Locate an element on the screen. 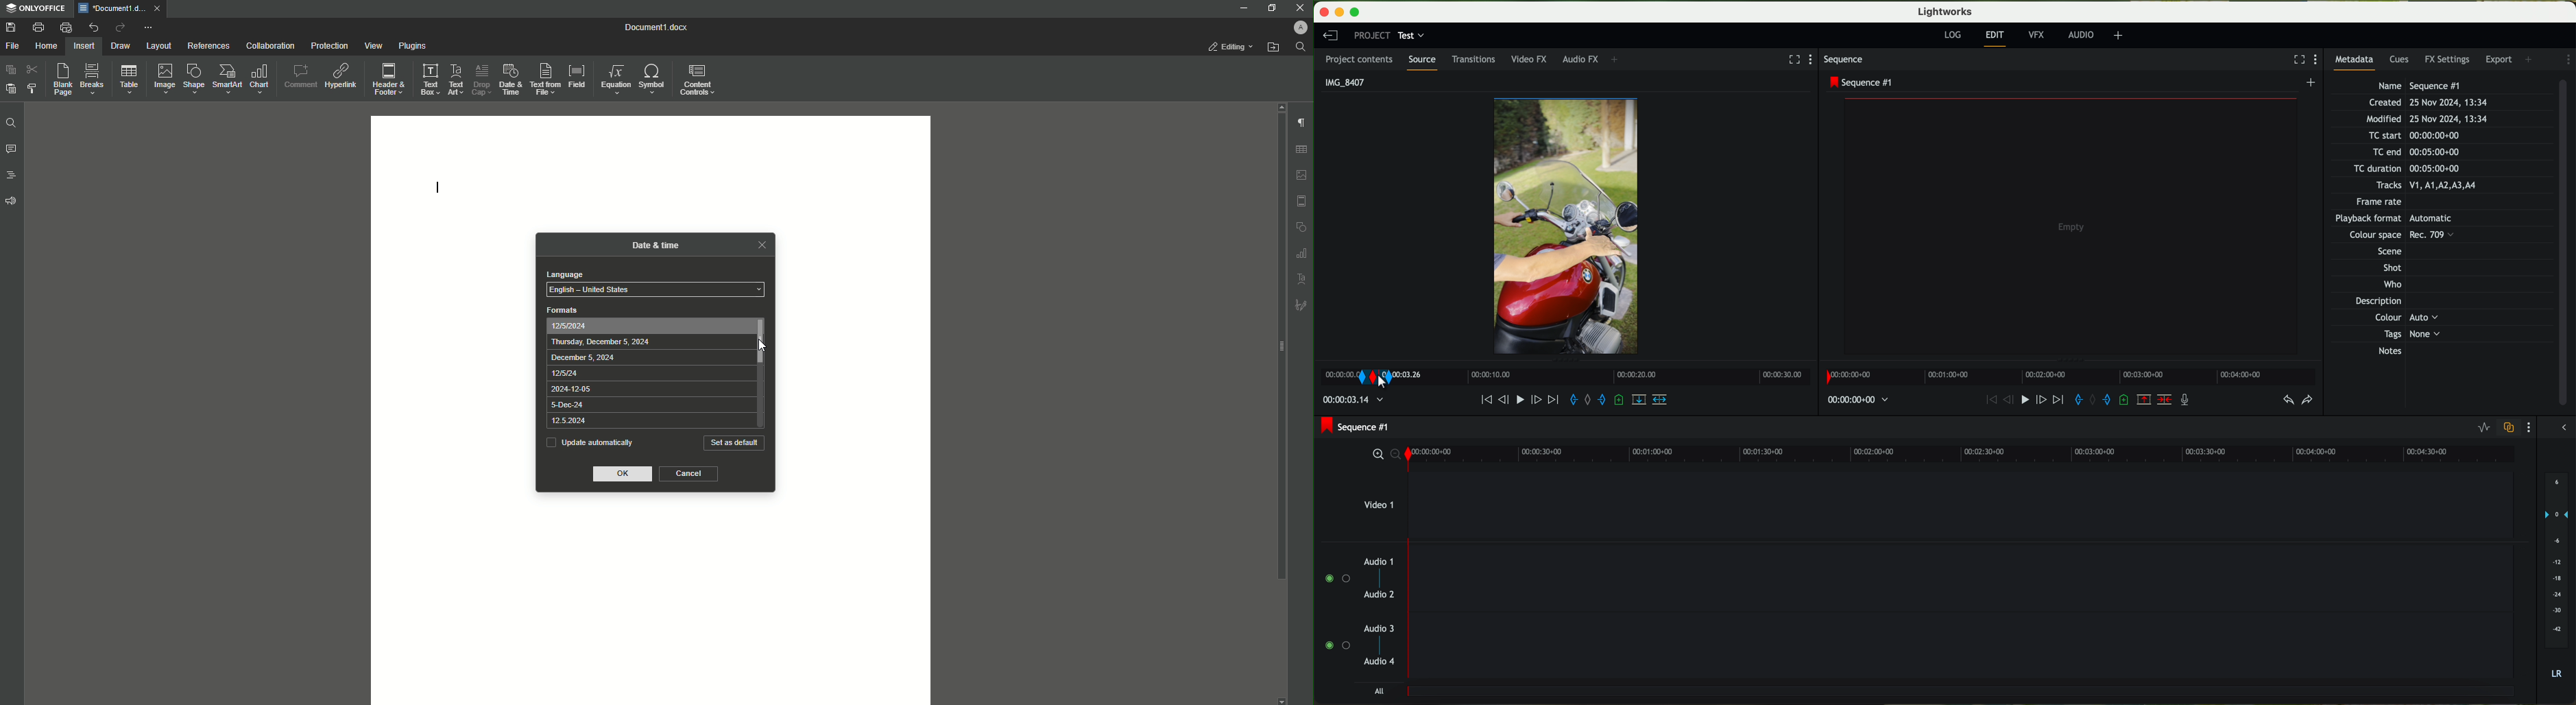 Image resolution: width=2576 pixels, height=728 pixels. move foward is located at coordinates (2056, 401).